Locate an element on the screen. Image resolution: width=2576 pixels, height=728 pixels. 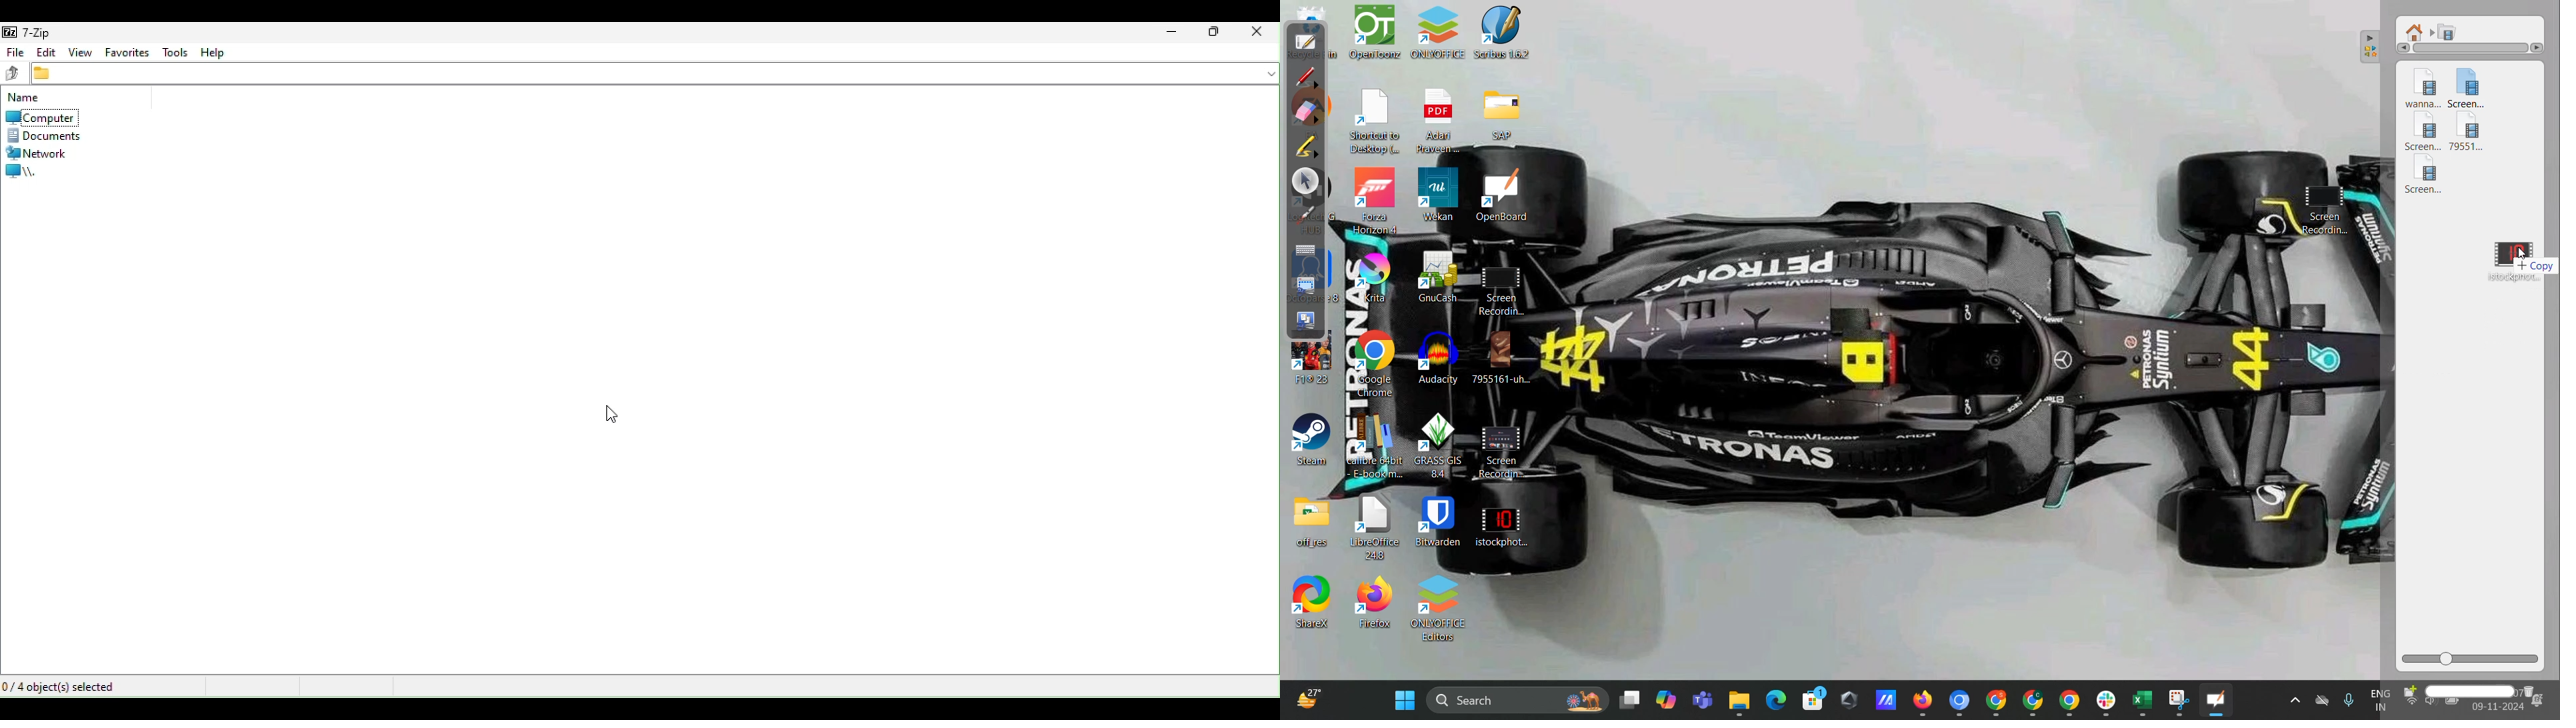
View is located at coordinates (80, 52).